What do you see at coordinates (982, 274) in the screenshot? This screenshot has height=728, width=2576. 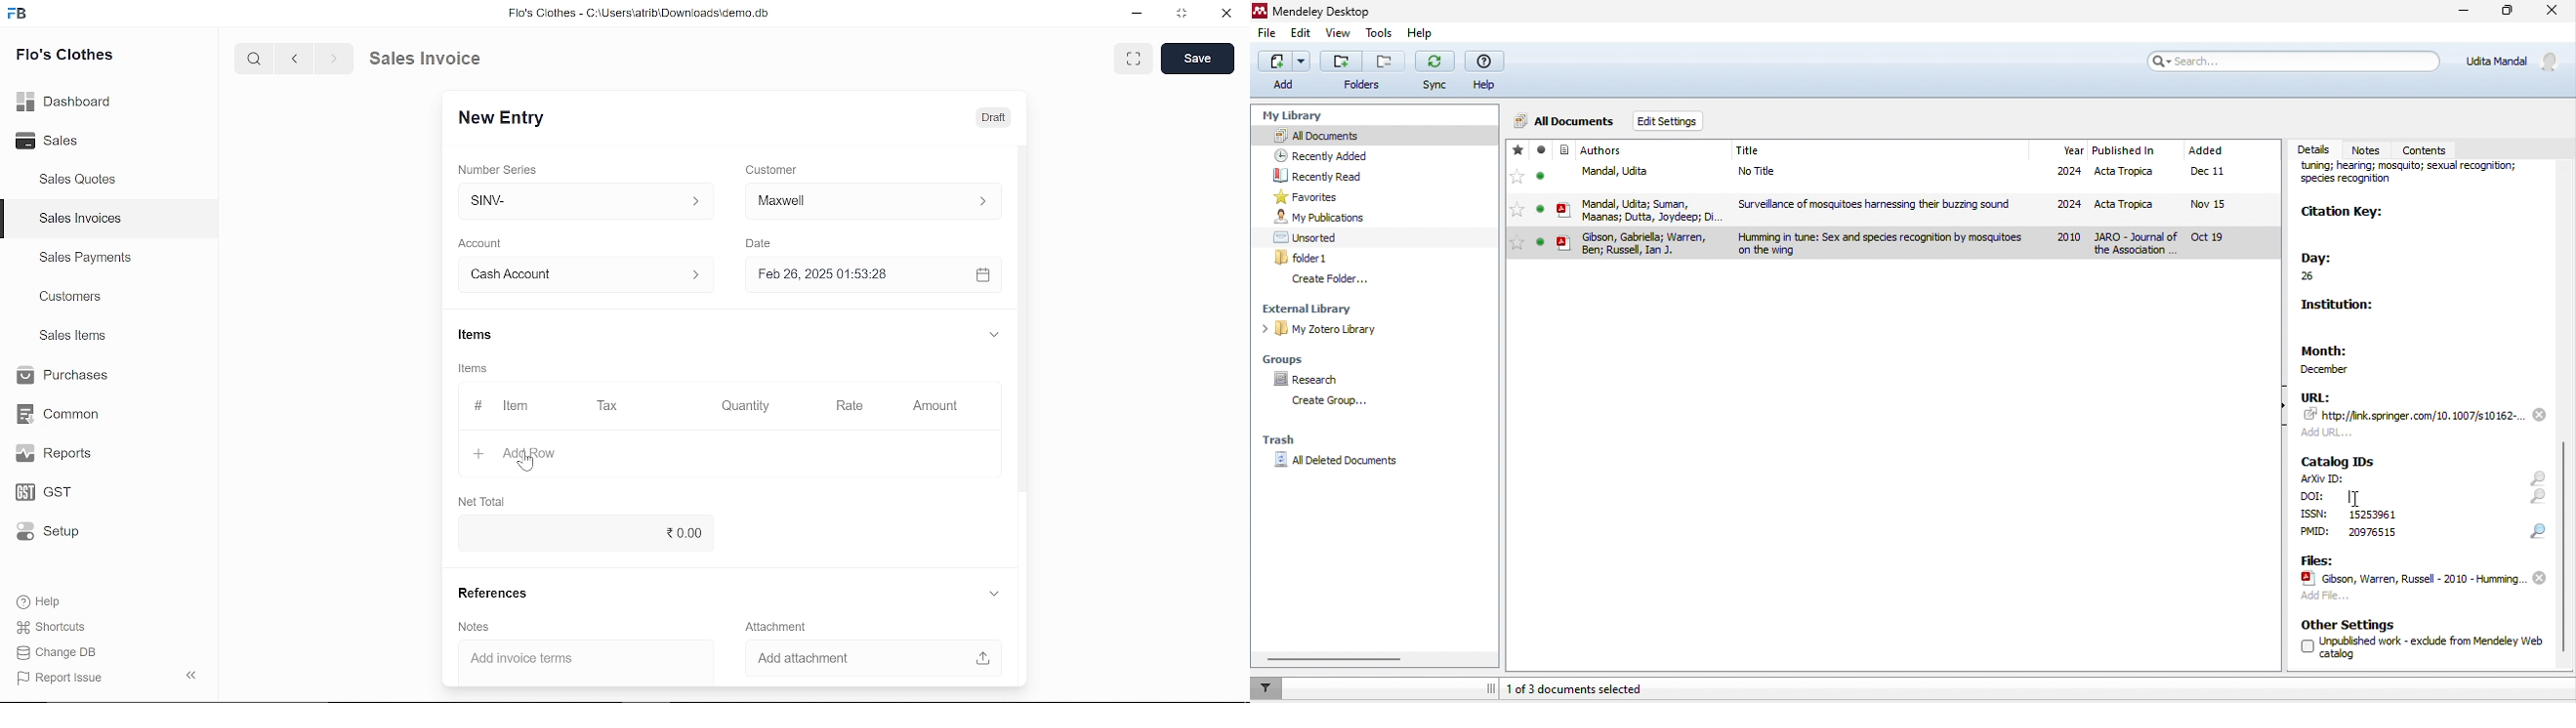 I see `open calender` at bounding box center [982, 274].